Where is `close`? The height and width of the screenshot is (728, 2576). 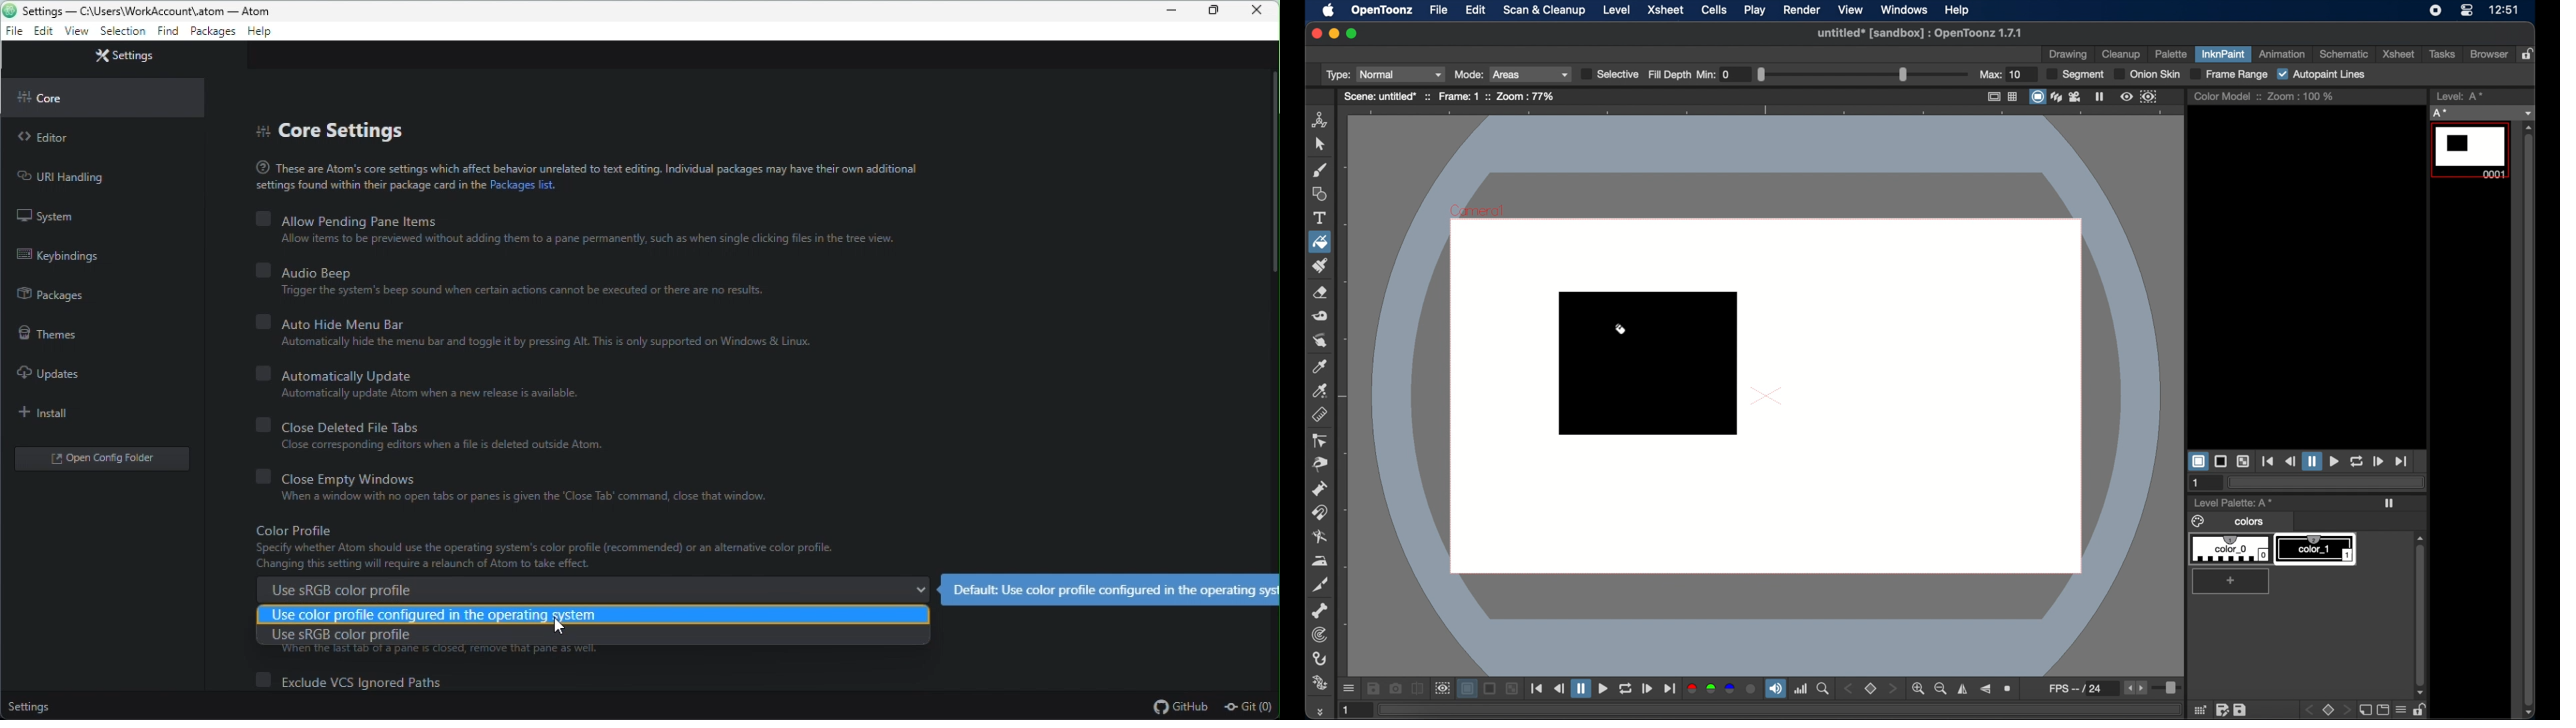
close is located at coordinates (1315, 34).